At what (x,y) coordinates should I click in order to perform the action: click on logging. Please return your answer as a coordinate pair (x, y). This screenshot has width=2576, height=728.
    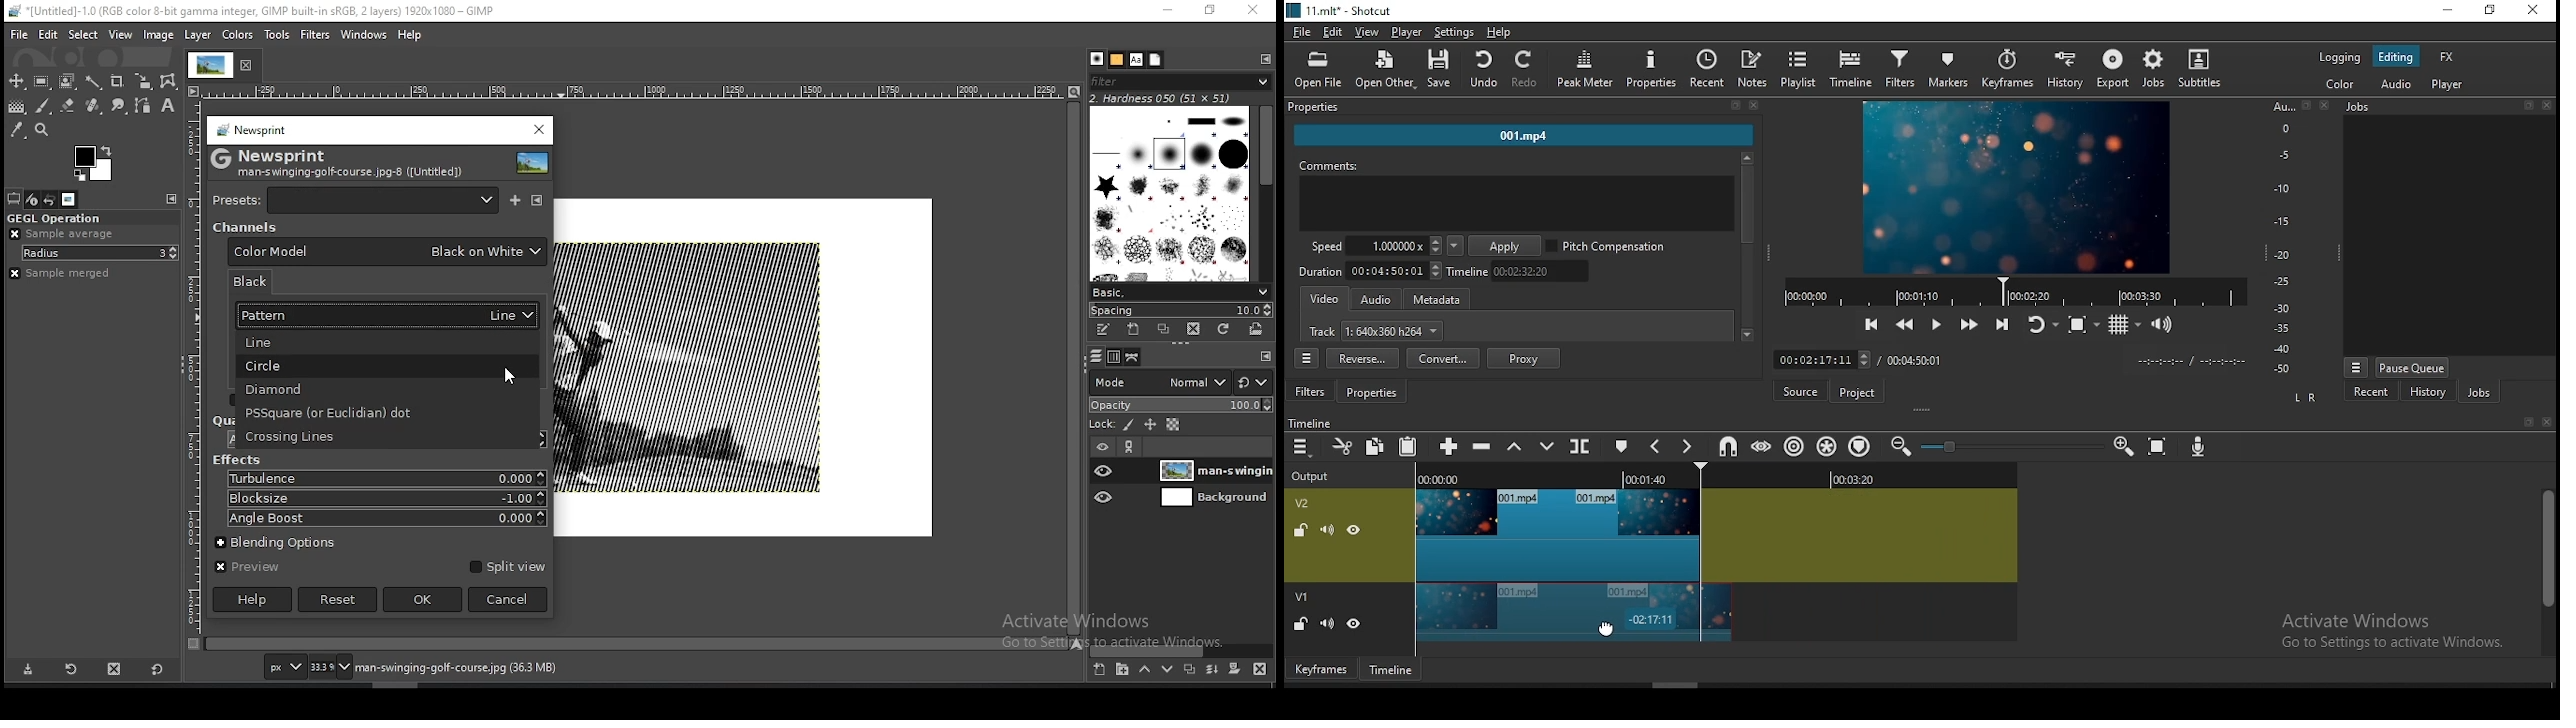
    Looking at the image, I should click on (2340, 56).